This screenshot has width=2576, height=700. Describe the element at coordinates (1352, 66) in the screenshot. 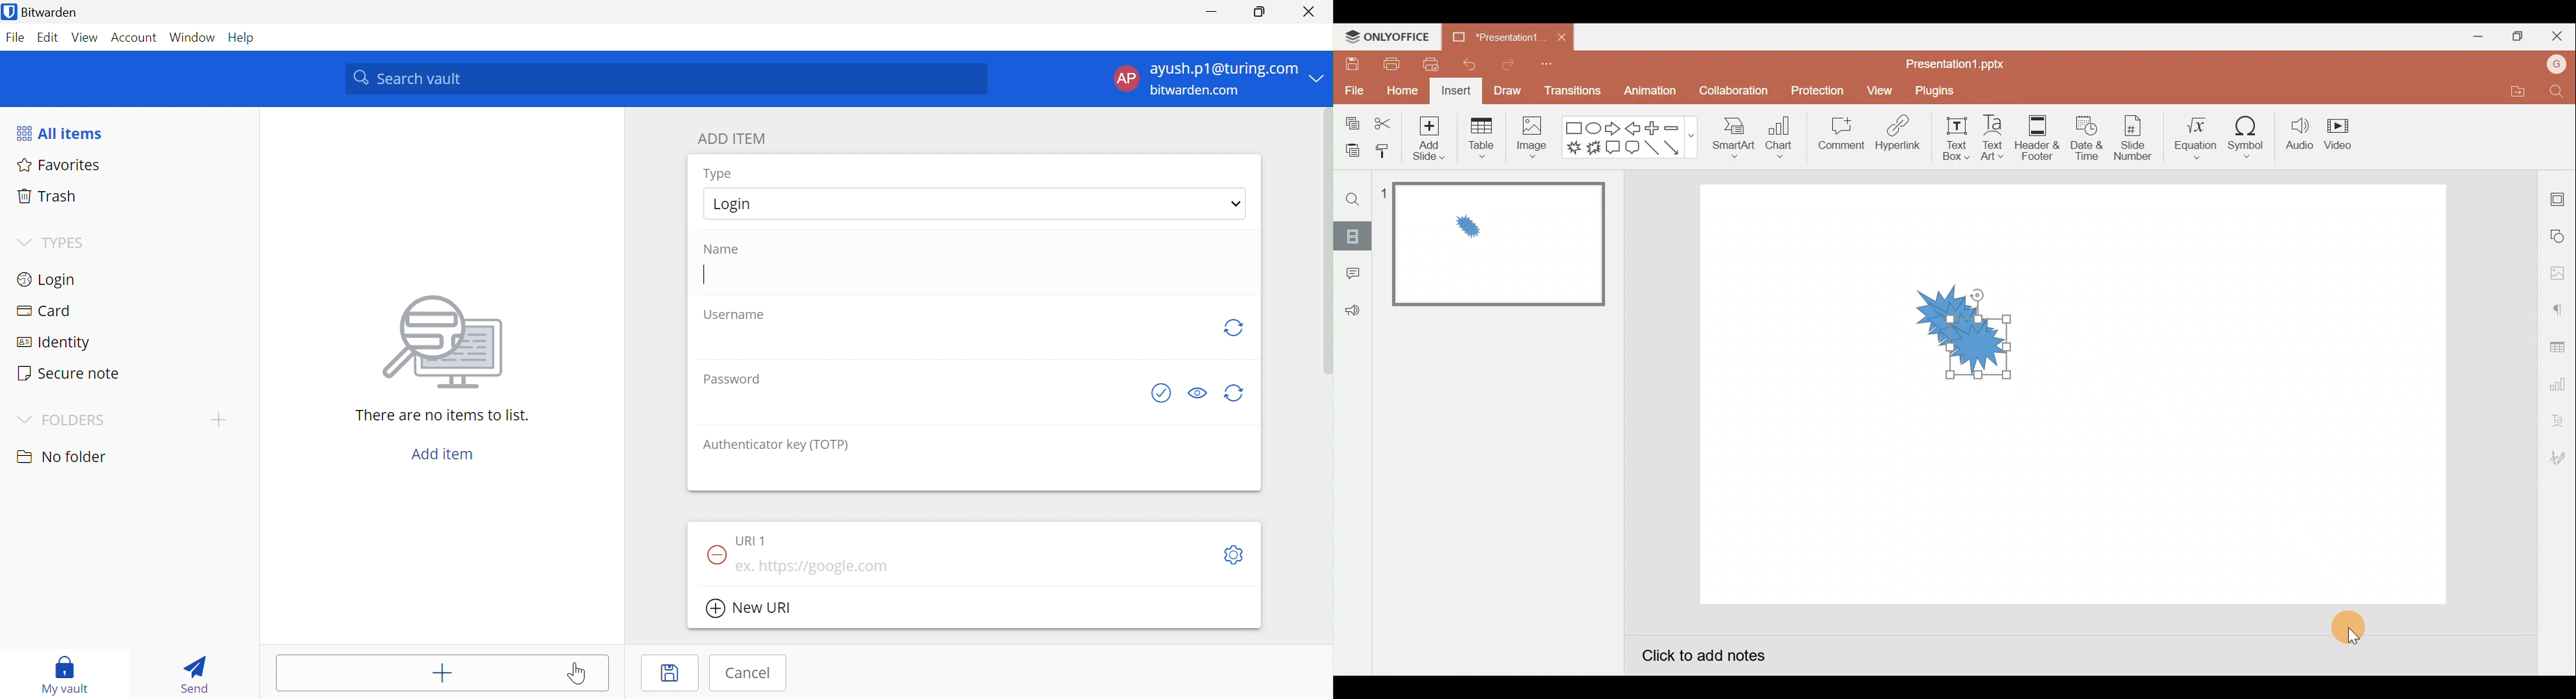

I see `Save` at that location.